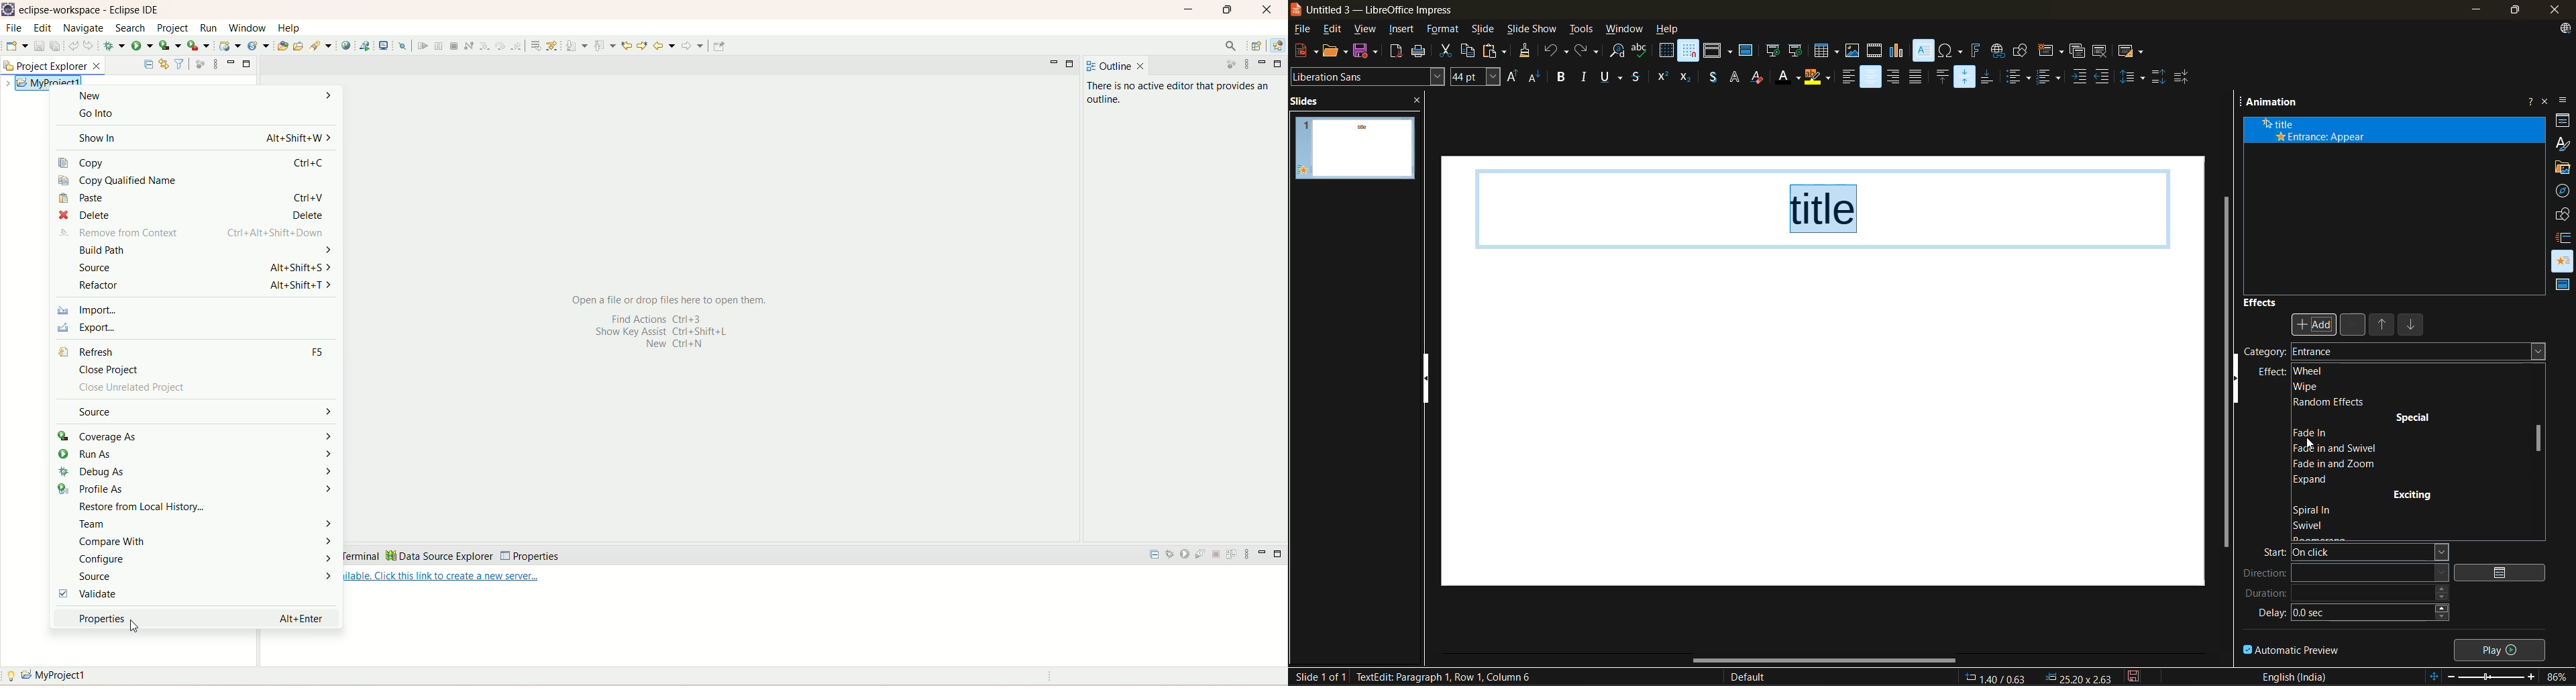  What do you see at coordinates (1562, 77) in the screenshot?
I see `bold` at bounding box center [1562, 77].